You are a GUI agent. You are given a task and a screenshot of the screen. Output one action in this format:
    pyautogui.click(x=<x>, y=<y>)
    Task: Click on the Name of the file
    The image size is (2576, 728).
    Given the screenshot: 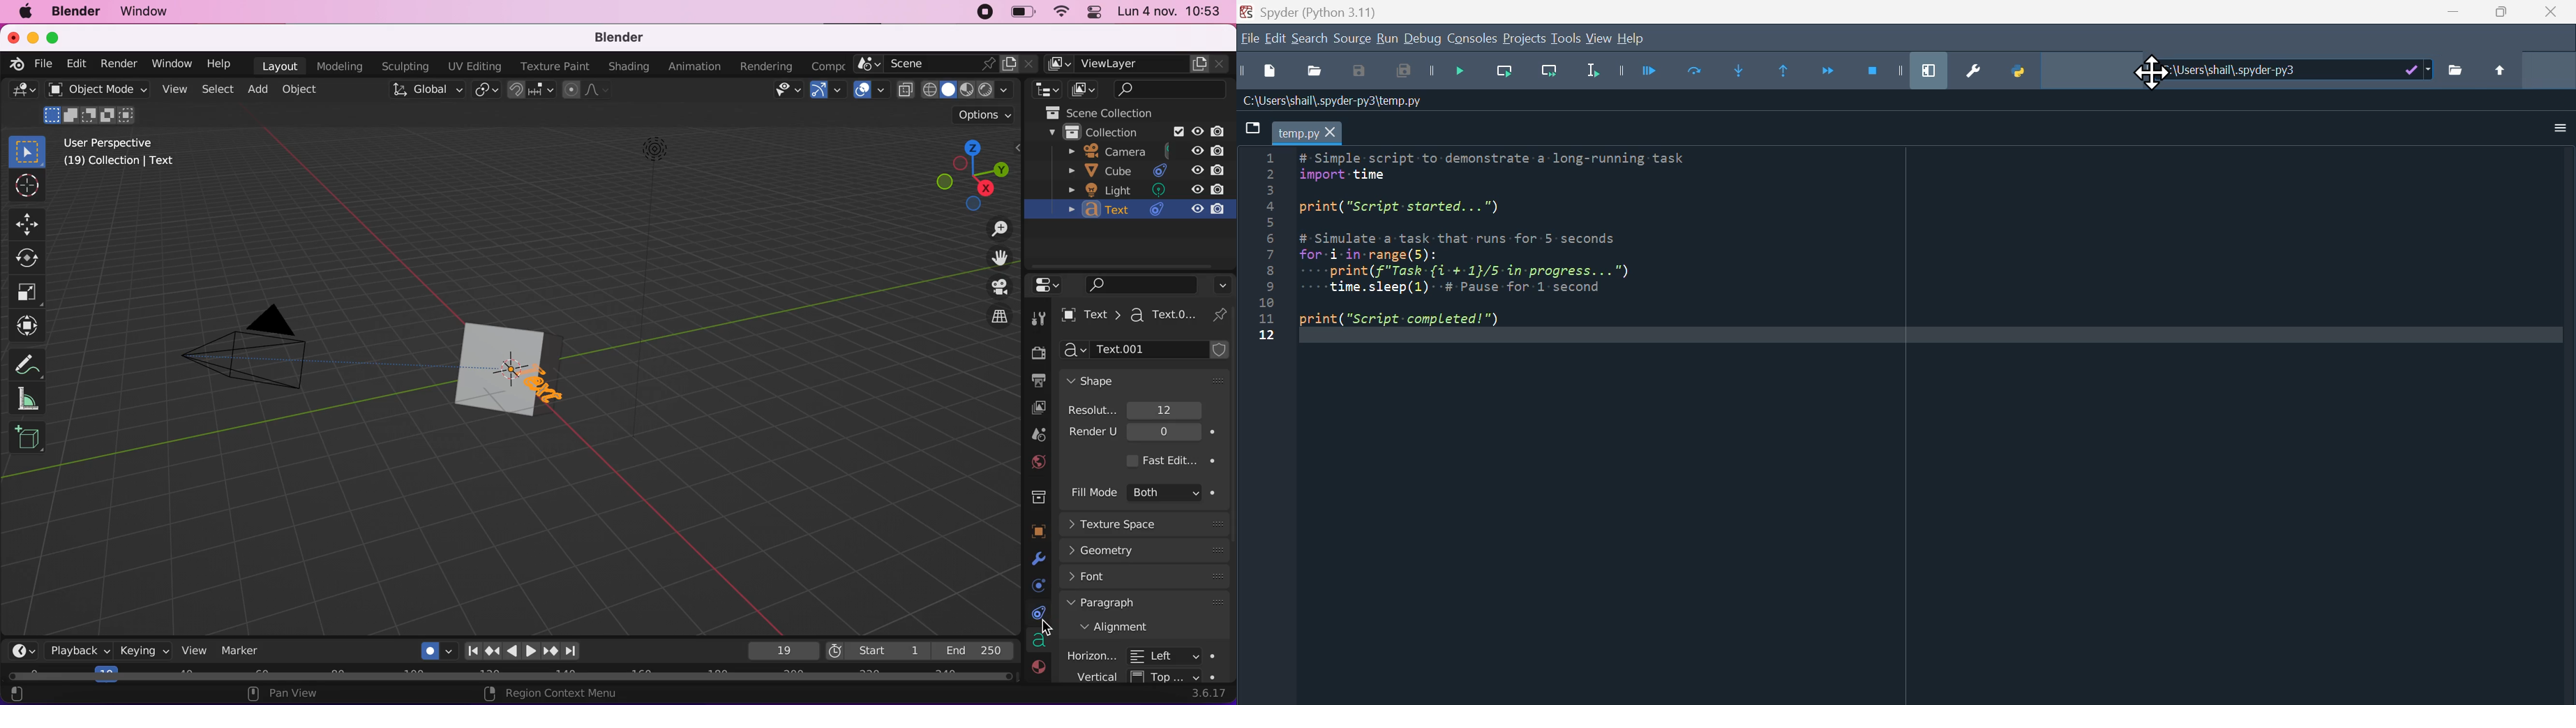 What is the action you would take?
    pyautogui.click(x=1333, y=99)
    